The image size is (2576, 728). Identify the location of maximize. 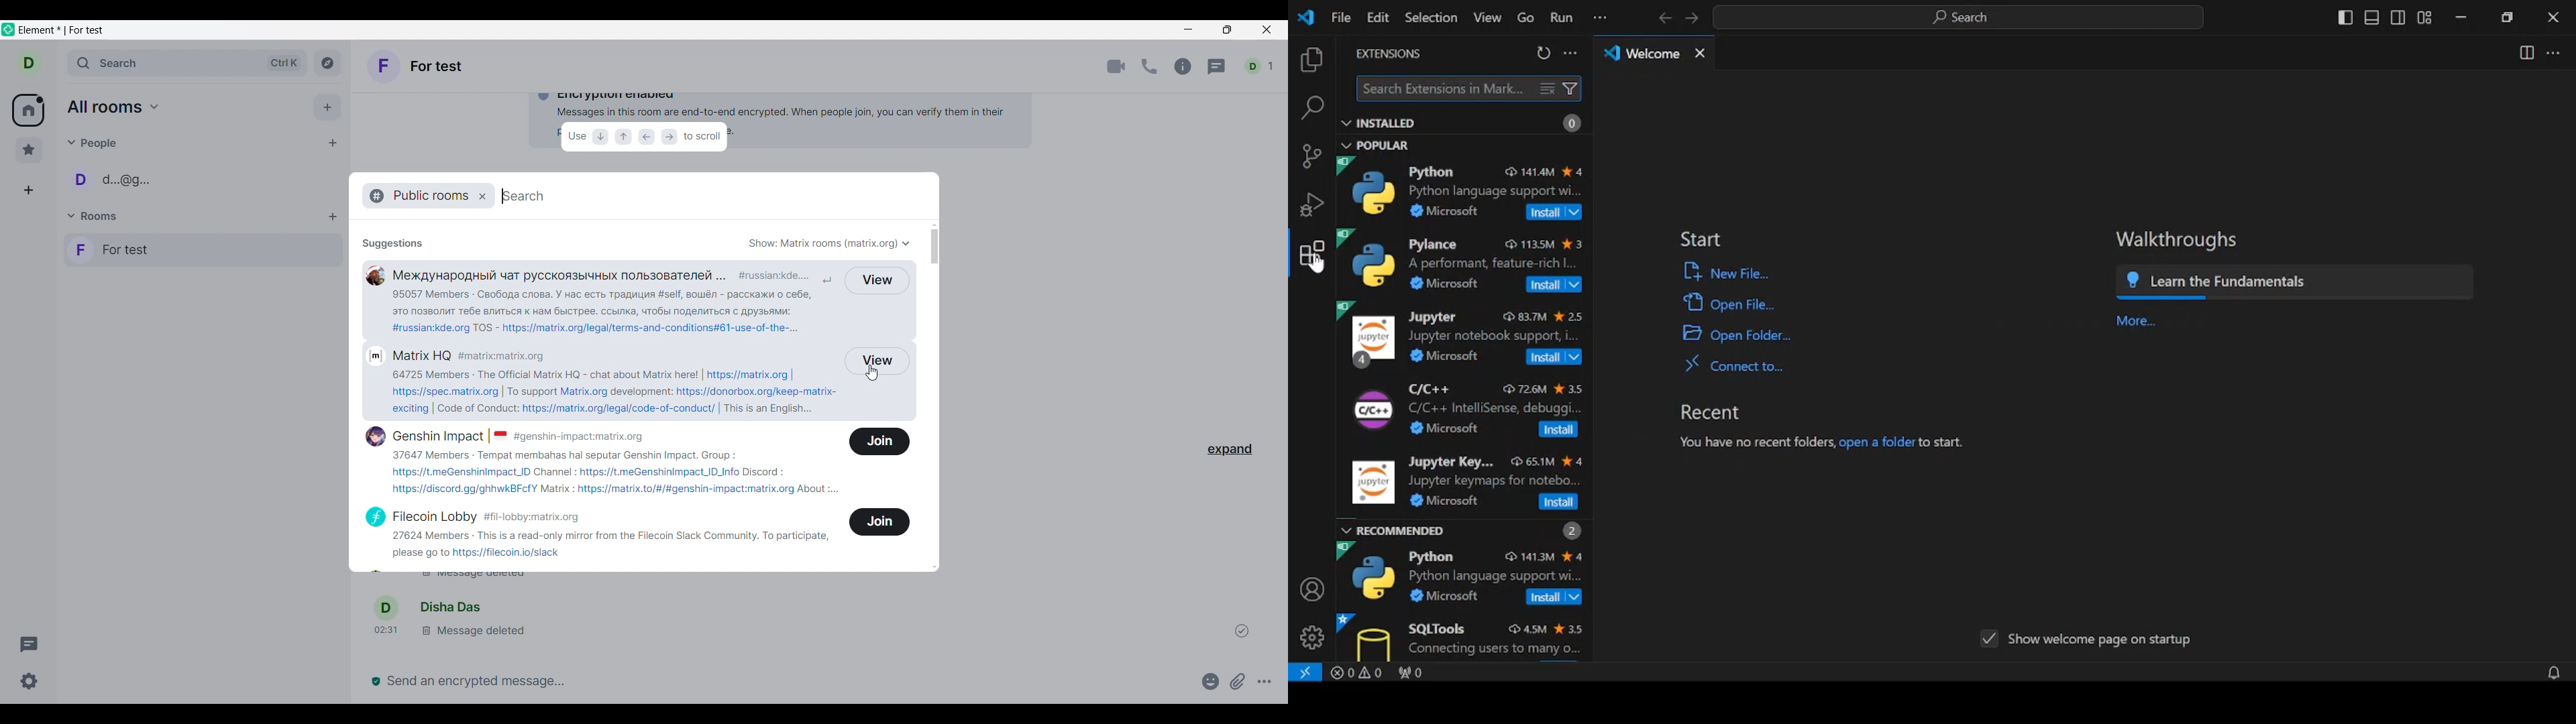
(1225, 32).